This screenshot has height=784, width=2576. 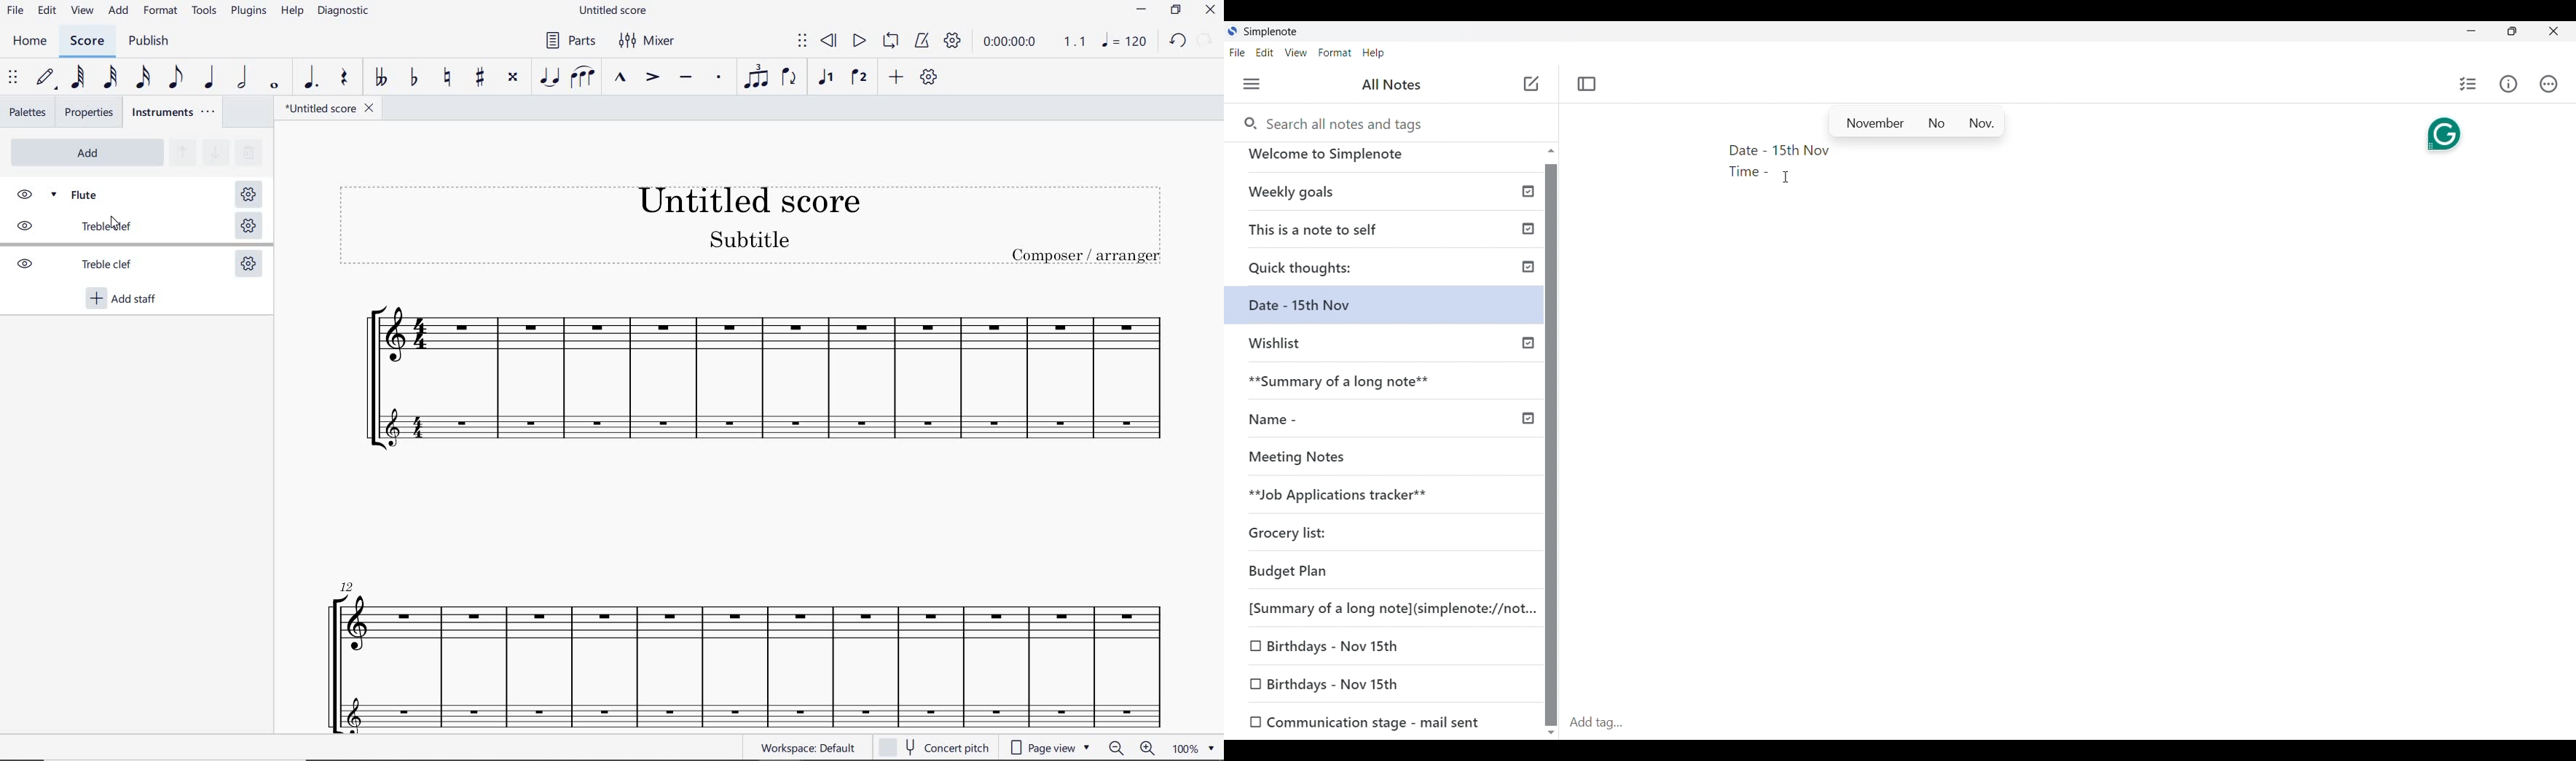 What do you see at coordinates (1380, 497) in the screenshot?
I see `Unpublished note` at bounding box center [1380, 497].